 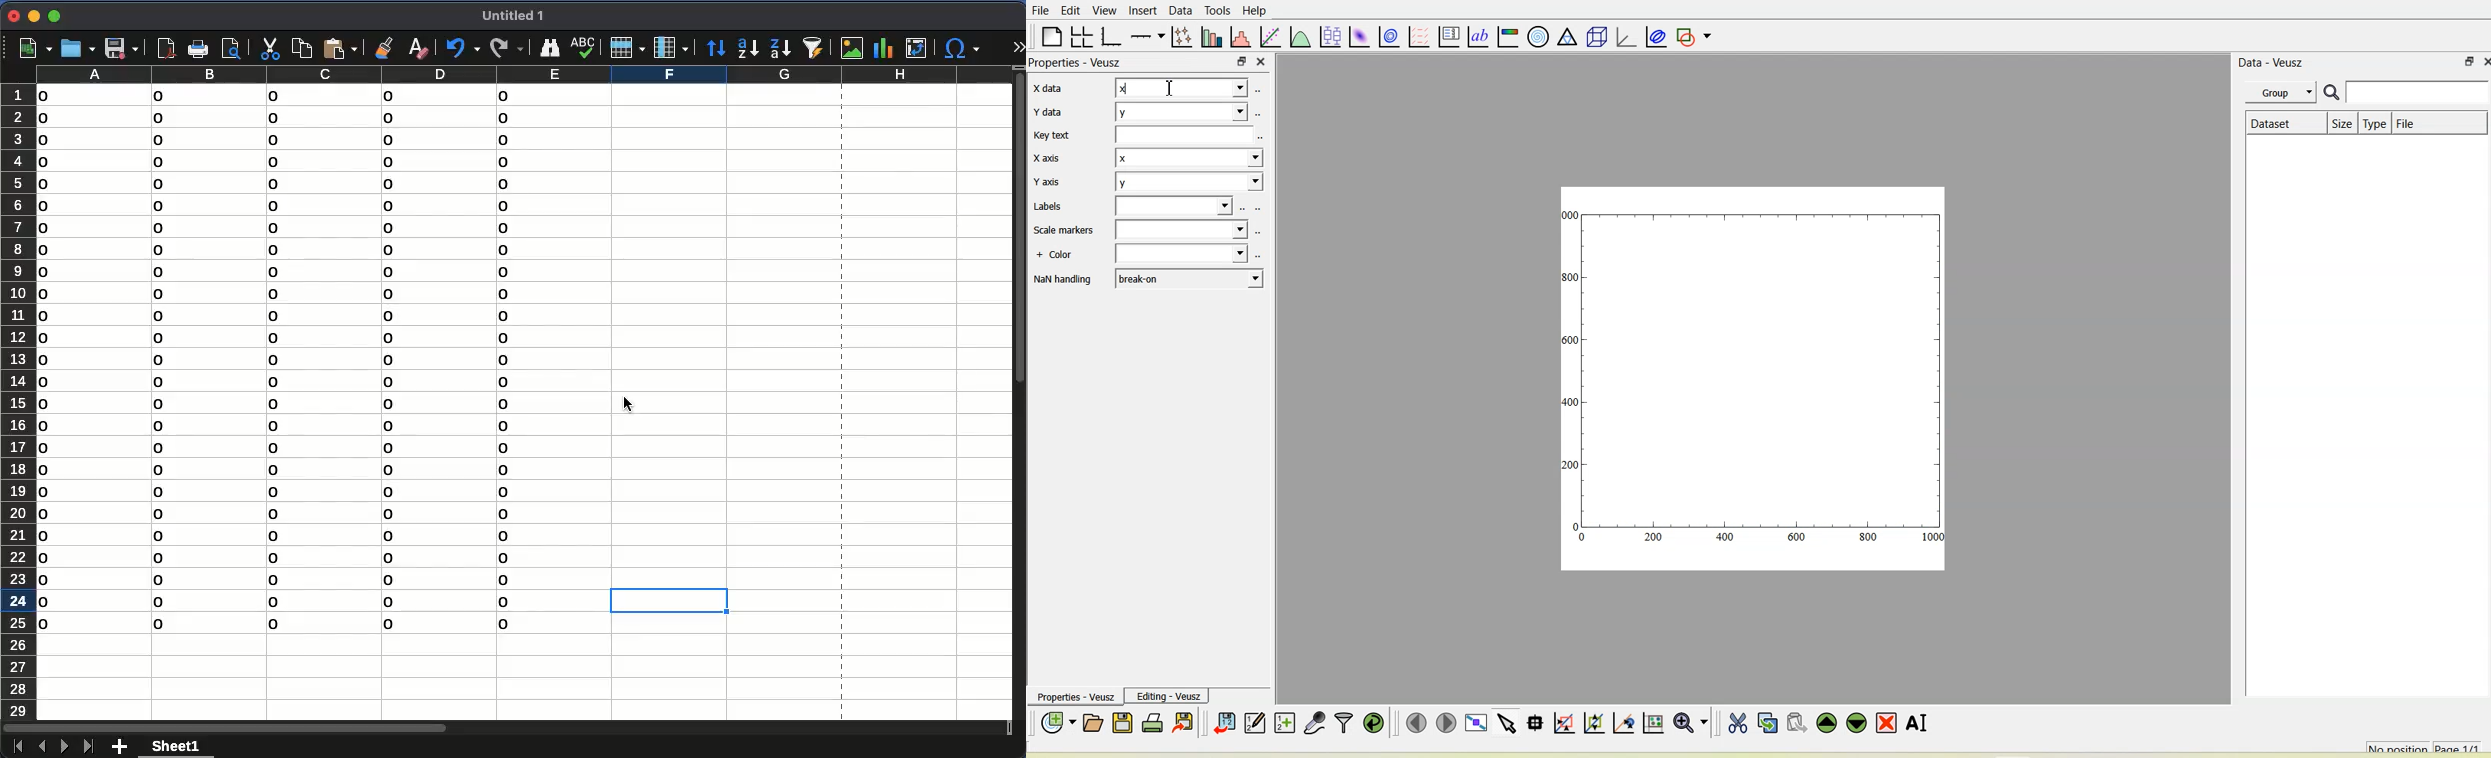 What do you see at coordinates (852, 47) in the screenshot?
I see `image` at bounding box center [852, 47].